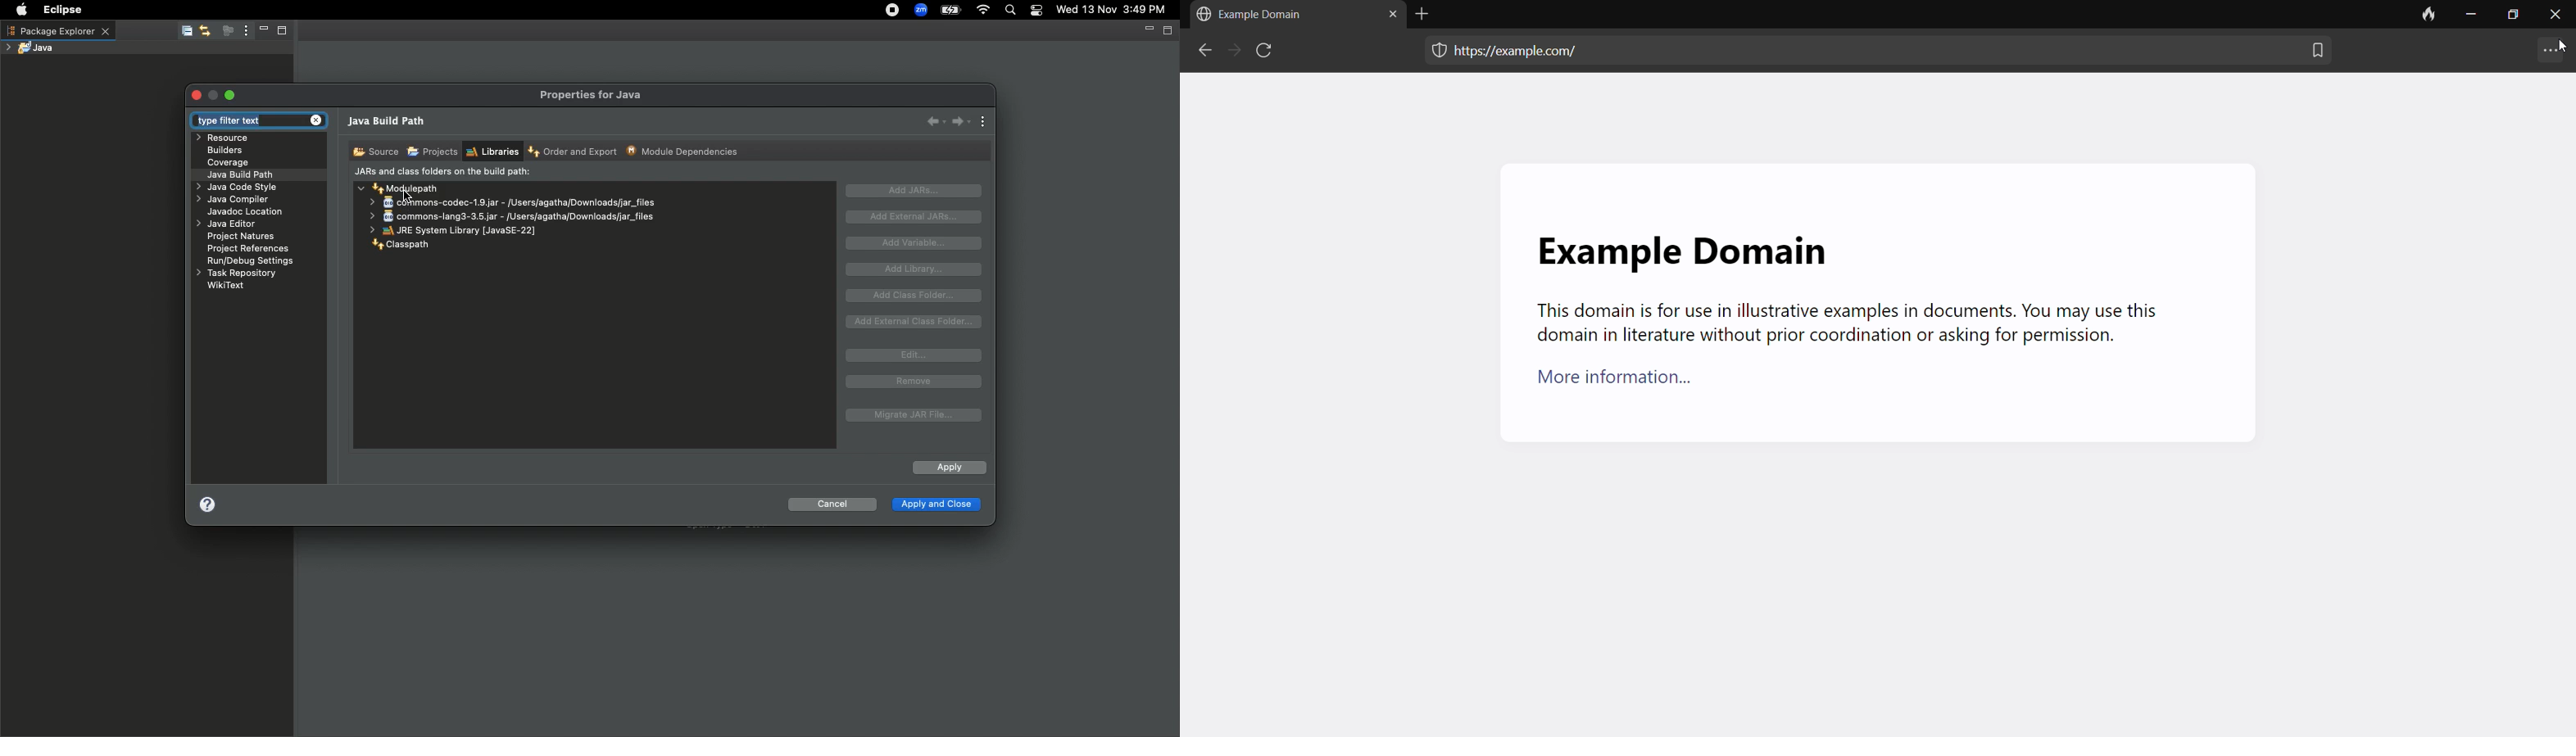 The height and width of the screenshot is (756, 2576). Describe the element at coordinates (915, 296) in the screenshot. I see `Add class folder` at that location.